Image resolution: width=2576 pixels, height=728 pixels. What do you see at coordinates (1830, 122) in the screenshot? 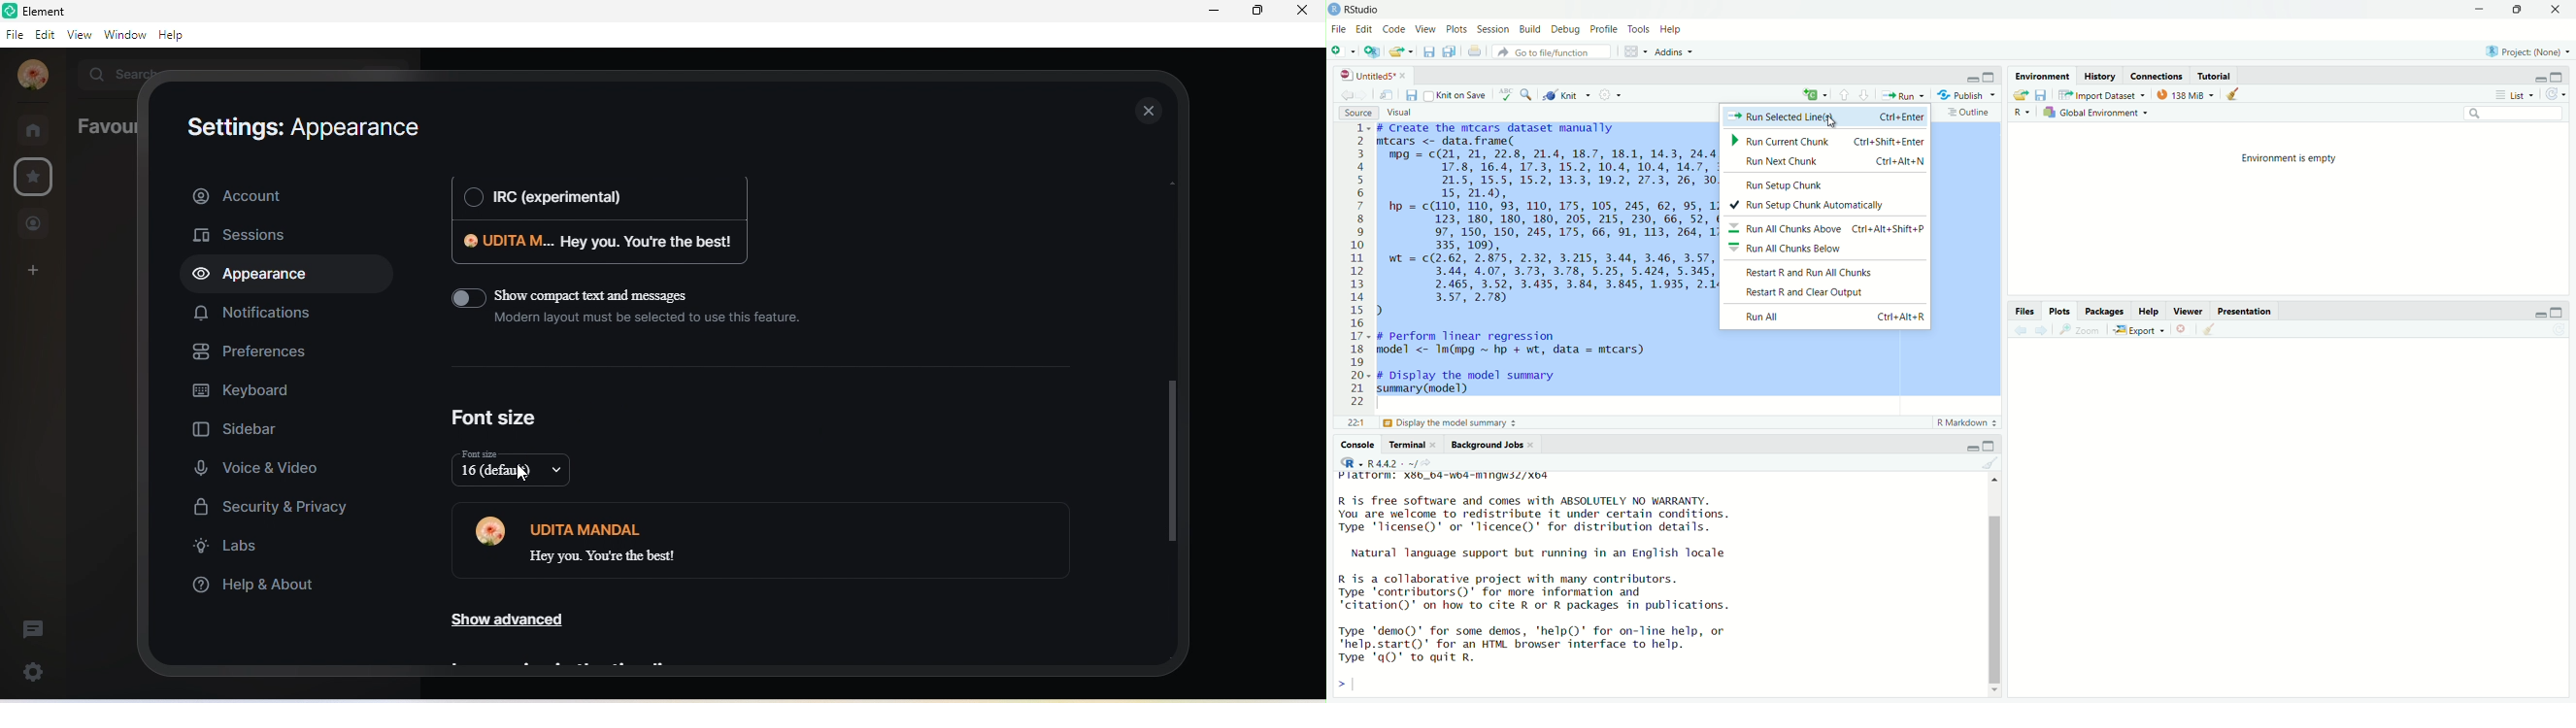
I see `cursor` at bounding box center [1830, 122].